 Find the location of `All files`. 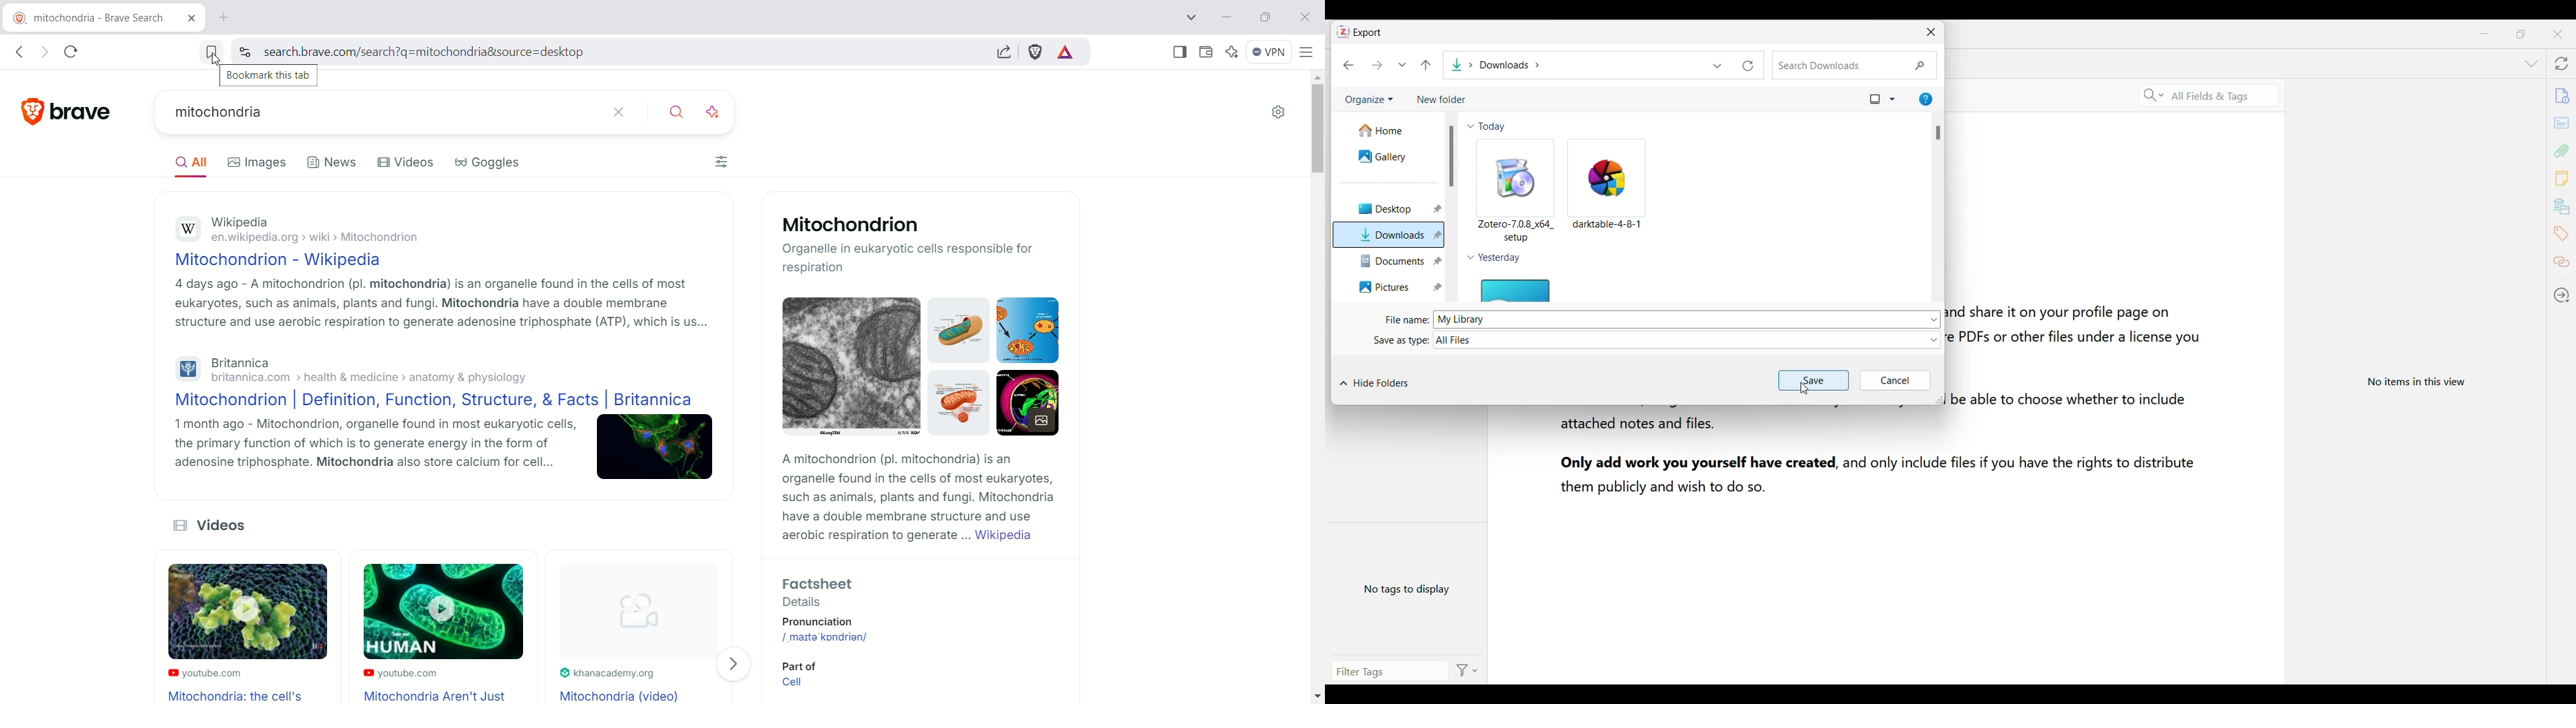

All files is located at coordinates (1685, 338).